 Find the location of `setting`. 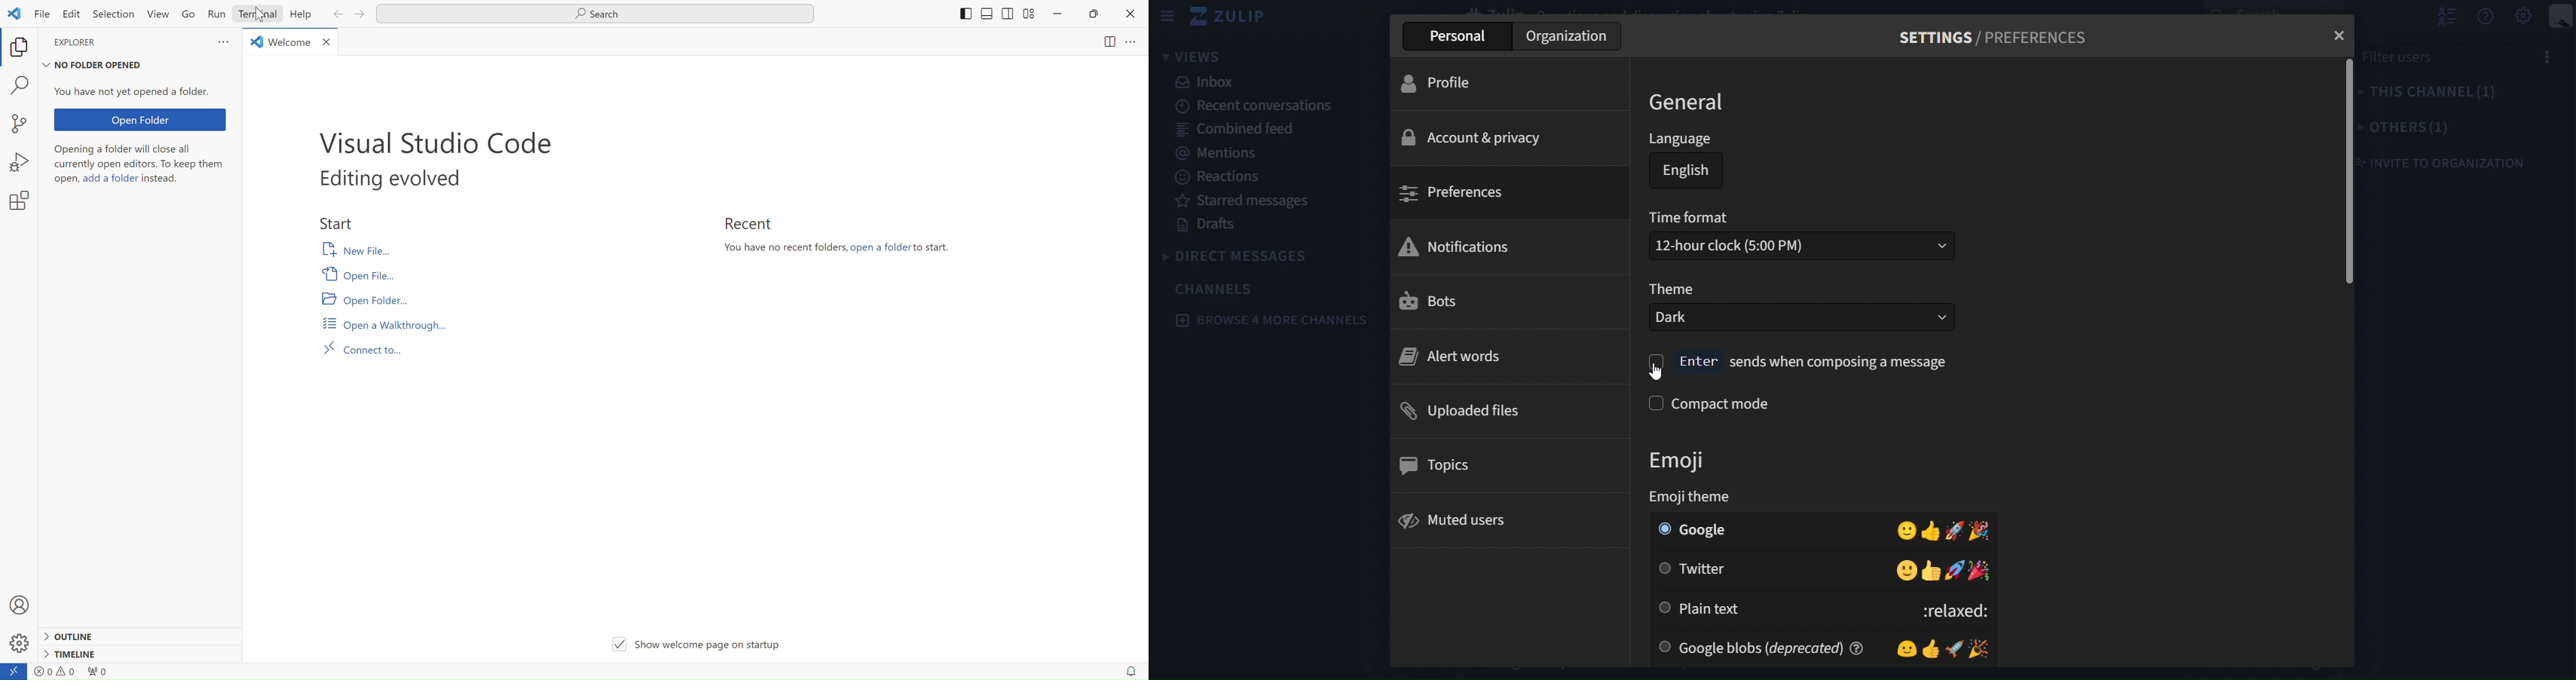

setting is located at coordinates (2522, 17).